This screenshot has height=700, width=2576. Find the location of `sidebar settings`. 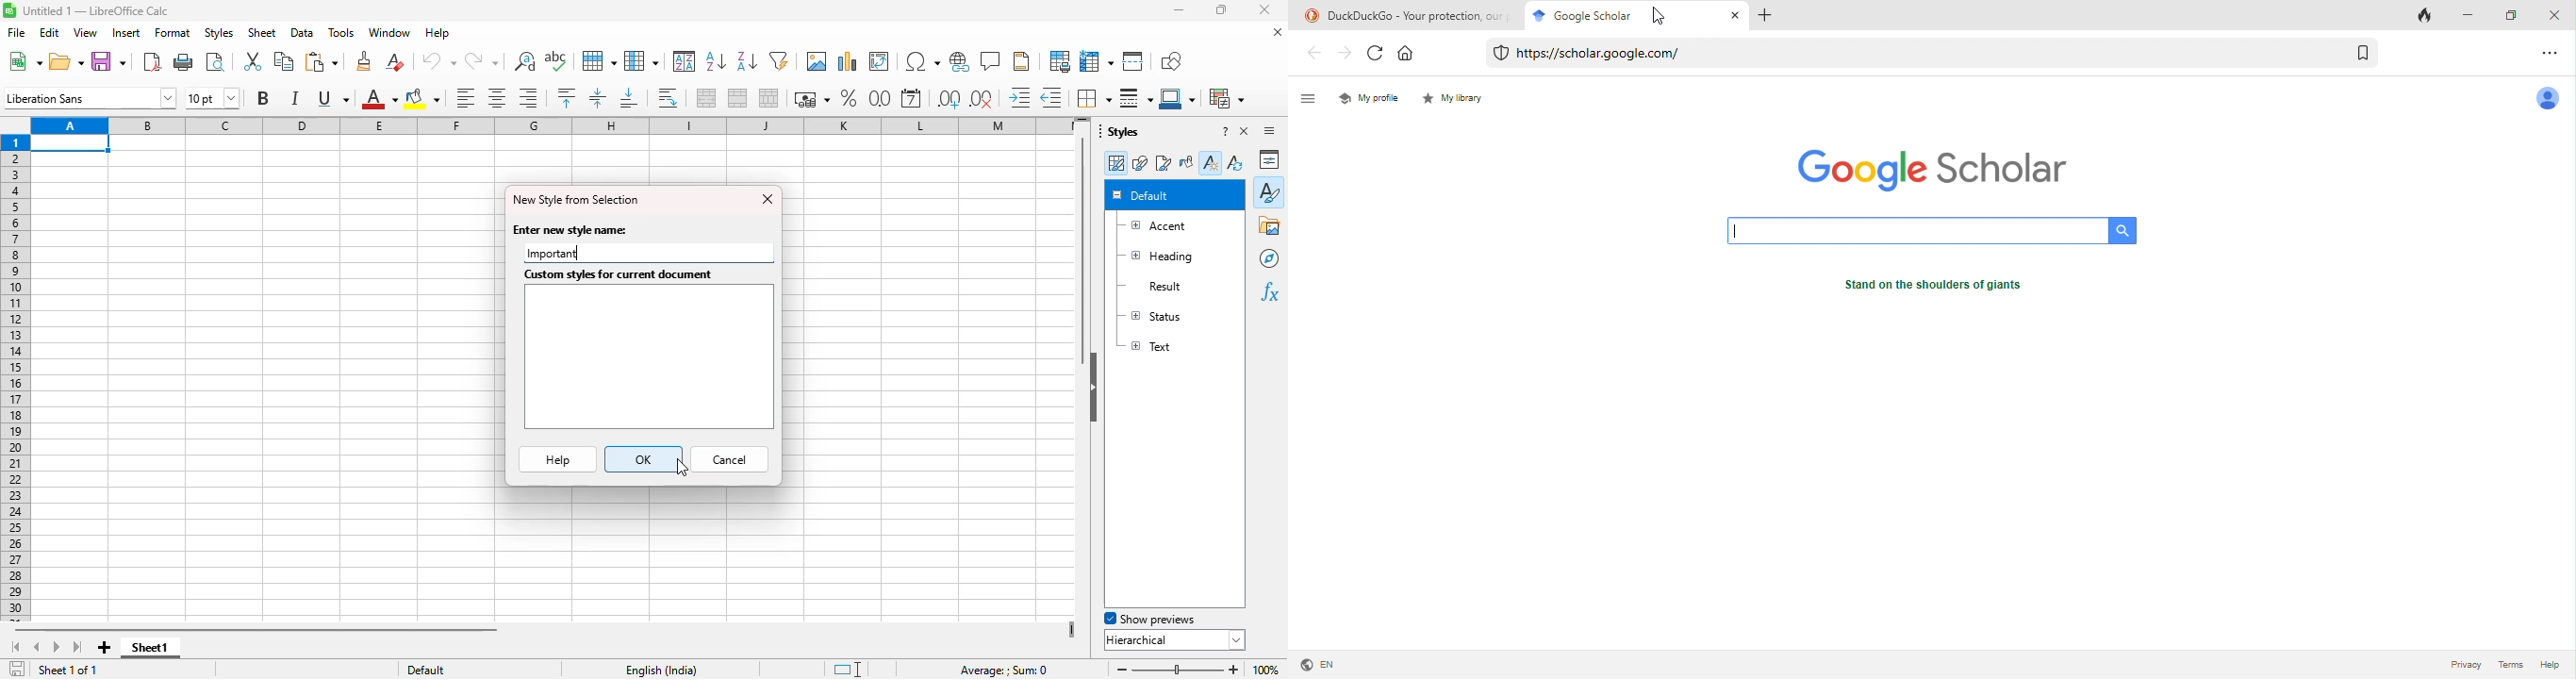

sidebar settings is located at coordinates (1269, 130).